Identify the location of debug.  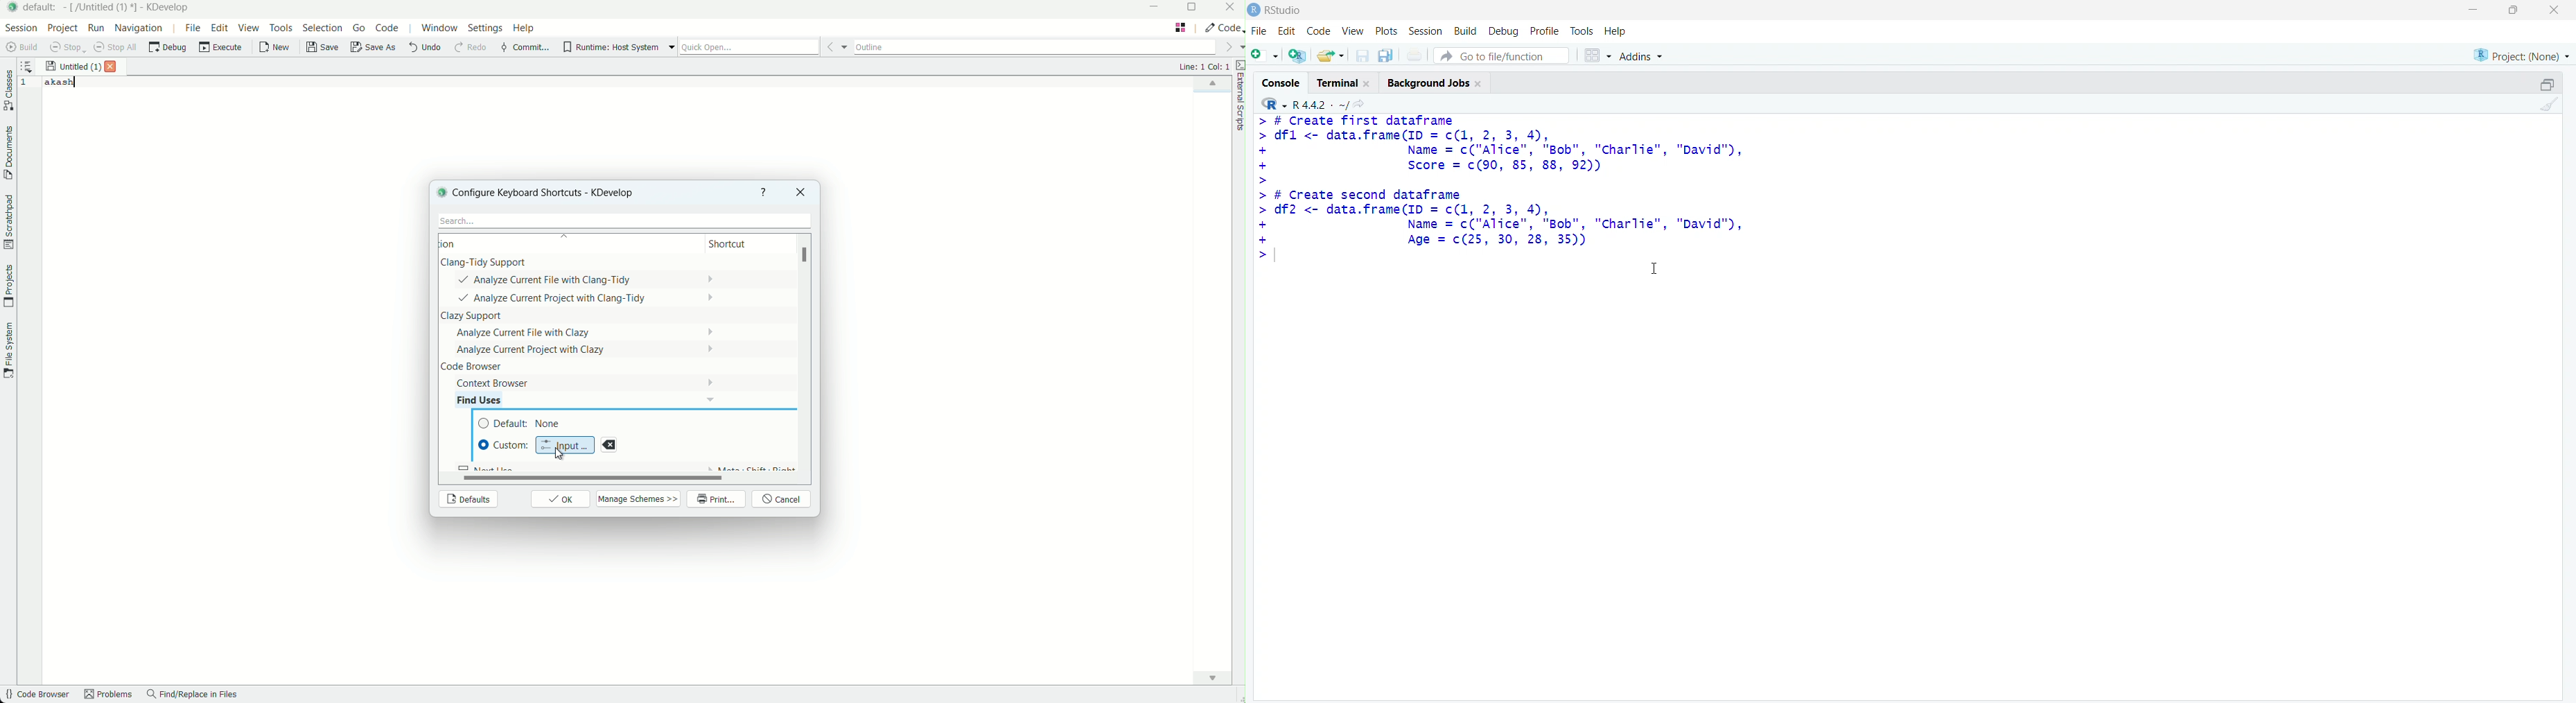
(1505, 32).